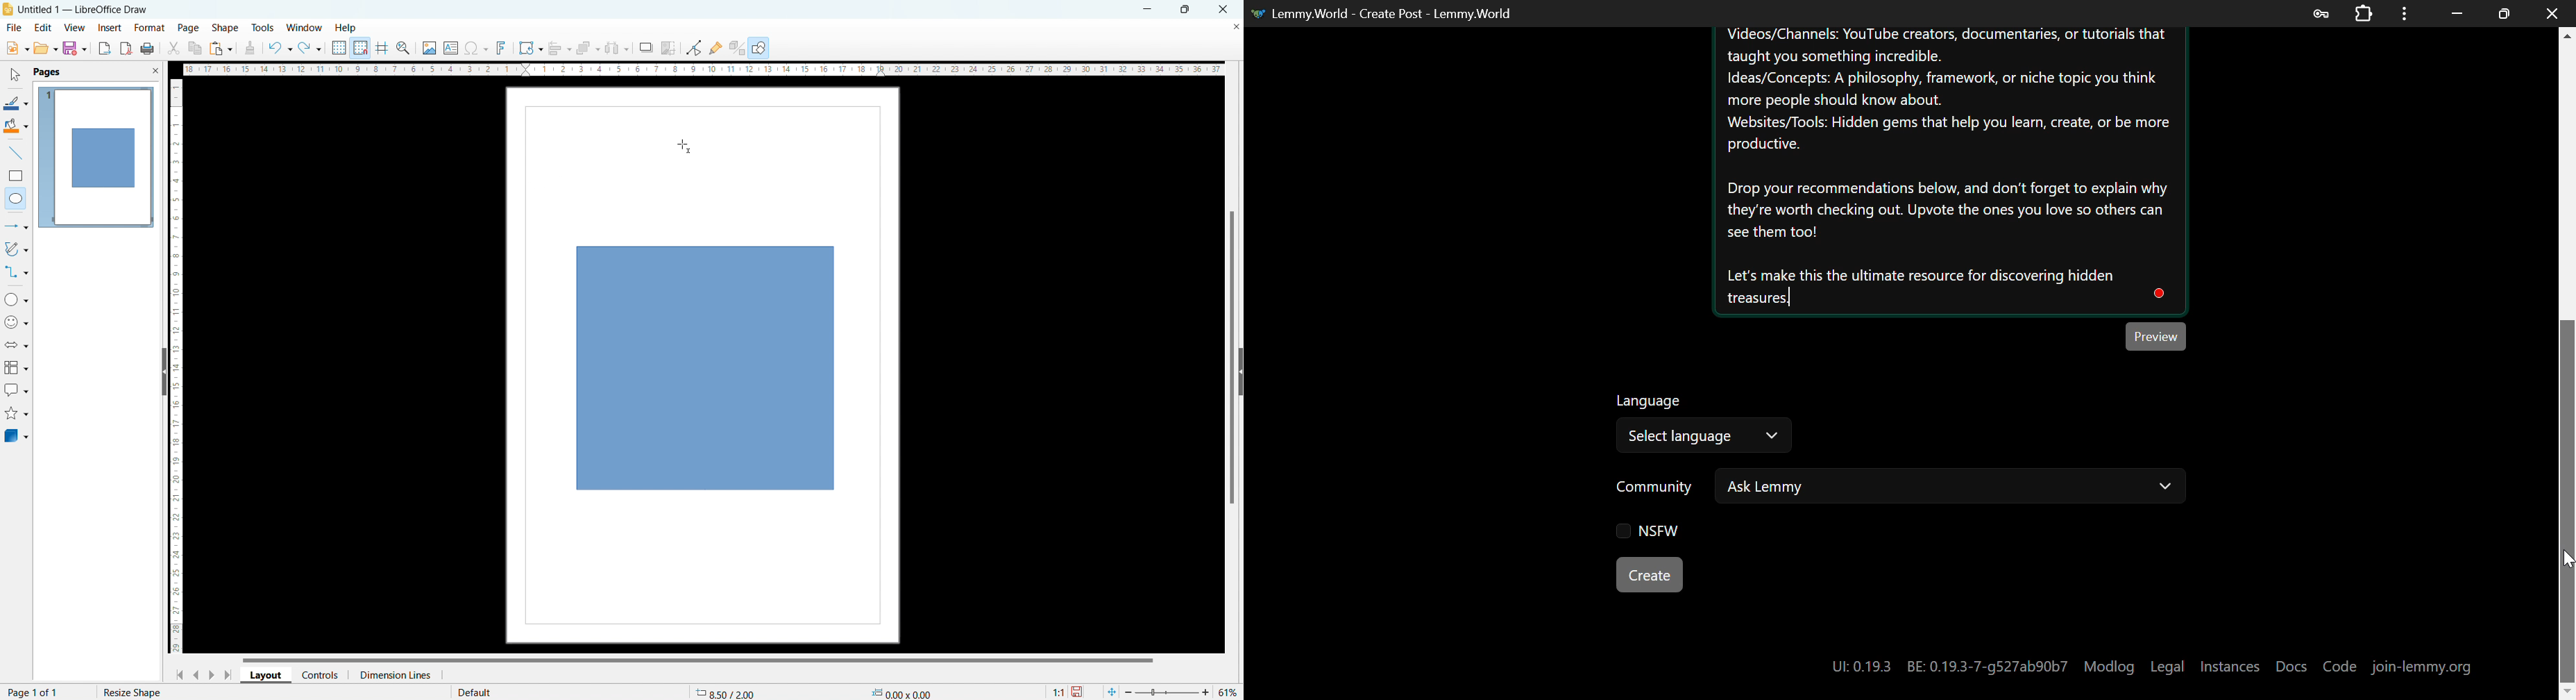 This screenshot has width=2576, height=700. Describe the element at coordinates (705, 369) in the screenshot. I see `object 1` at that location.